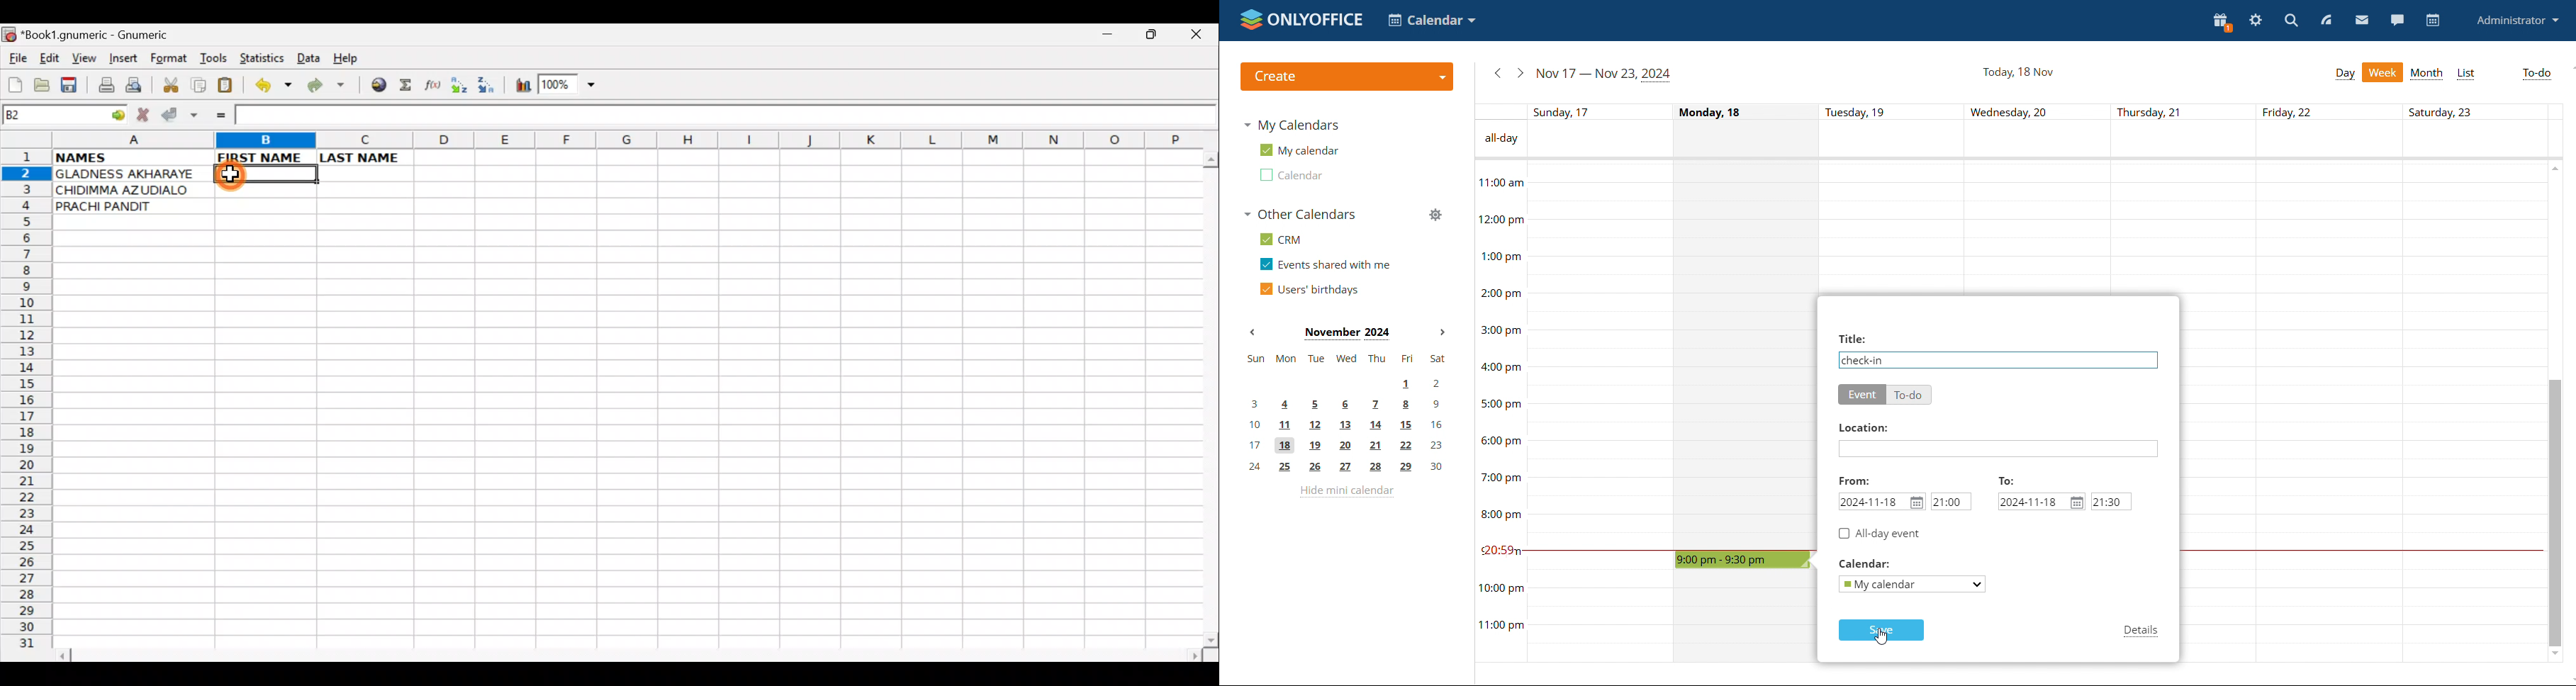  I want to click on Cell name B2, so click(51, 116).